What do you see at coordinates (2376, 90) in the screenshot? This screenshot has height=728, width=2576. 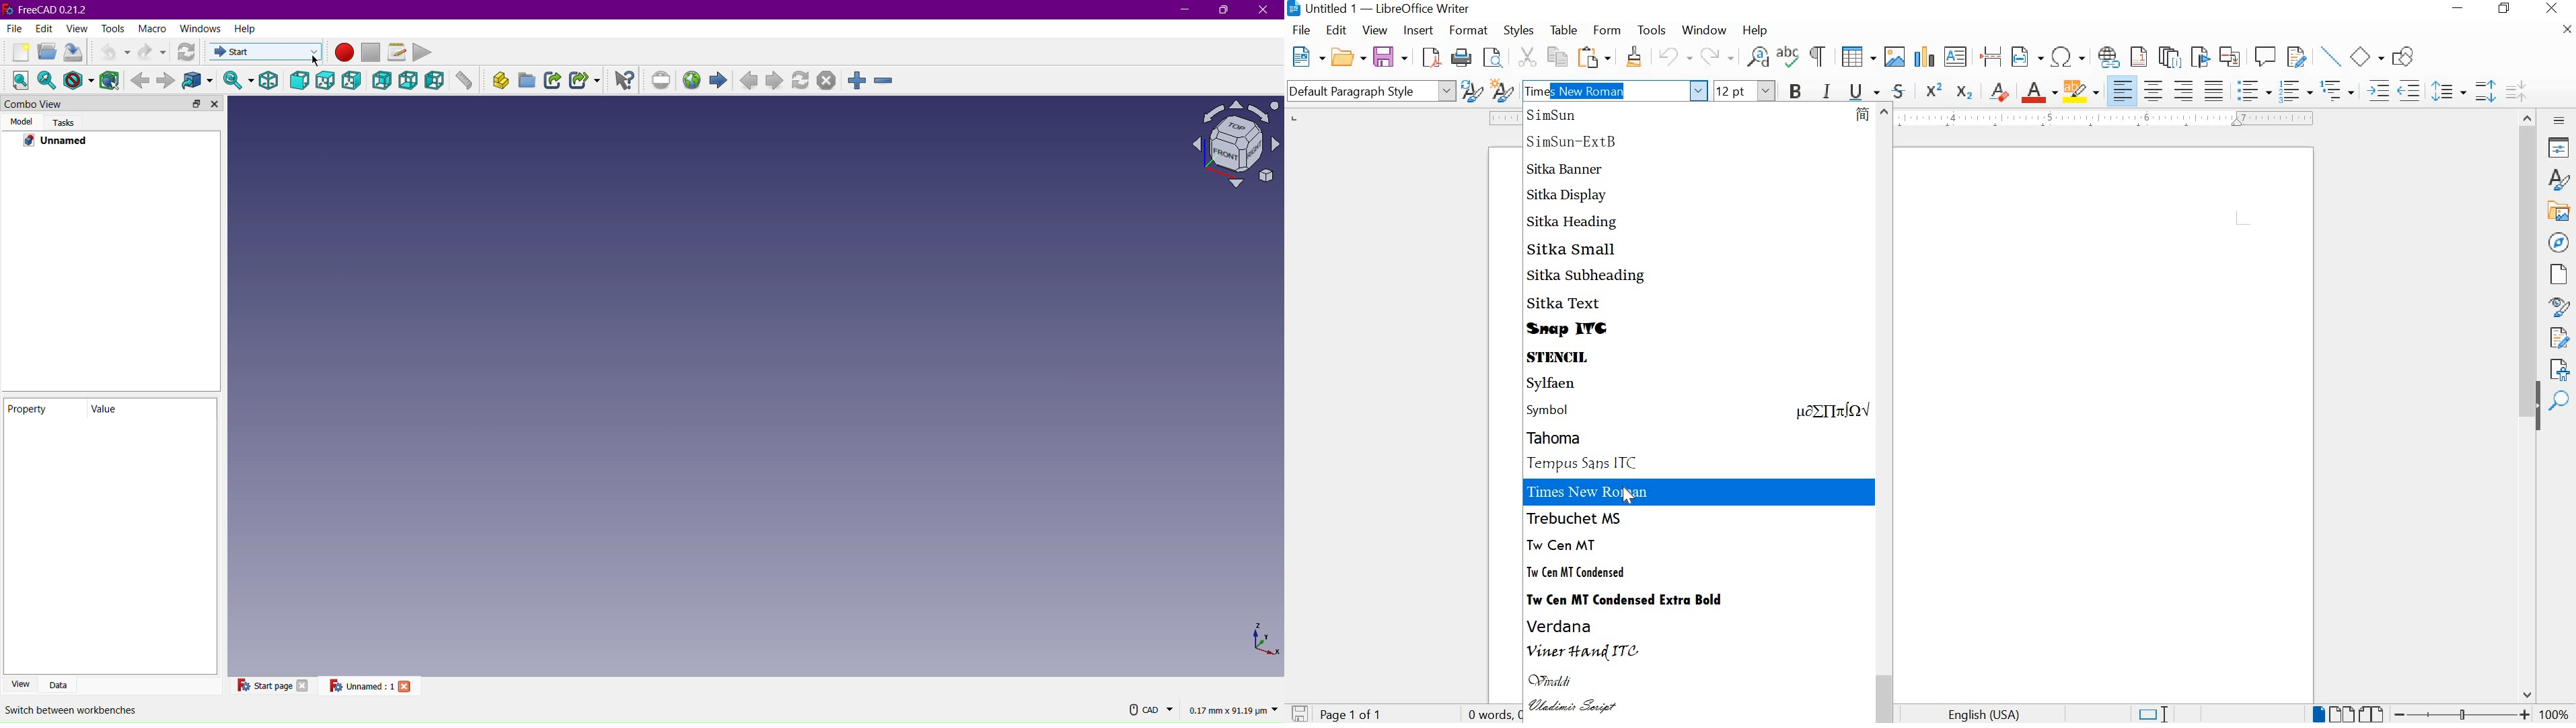 I see `INCREASE INDENT` at bounding box center [2376, 90].